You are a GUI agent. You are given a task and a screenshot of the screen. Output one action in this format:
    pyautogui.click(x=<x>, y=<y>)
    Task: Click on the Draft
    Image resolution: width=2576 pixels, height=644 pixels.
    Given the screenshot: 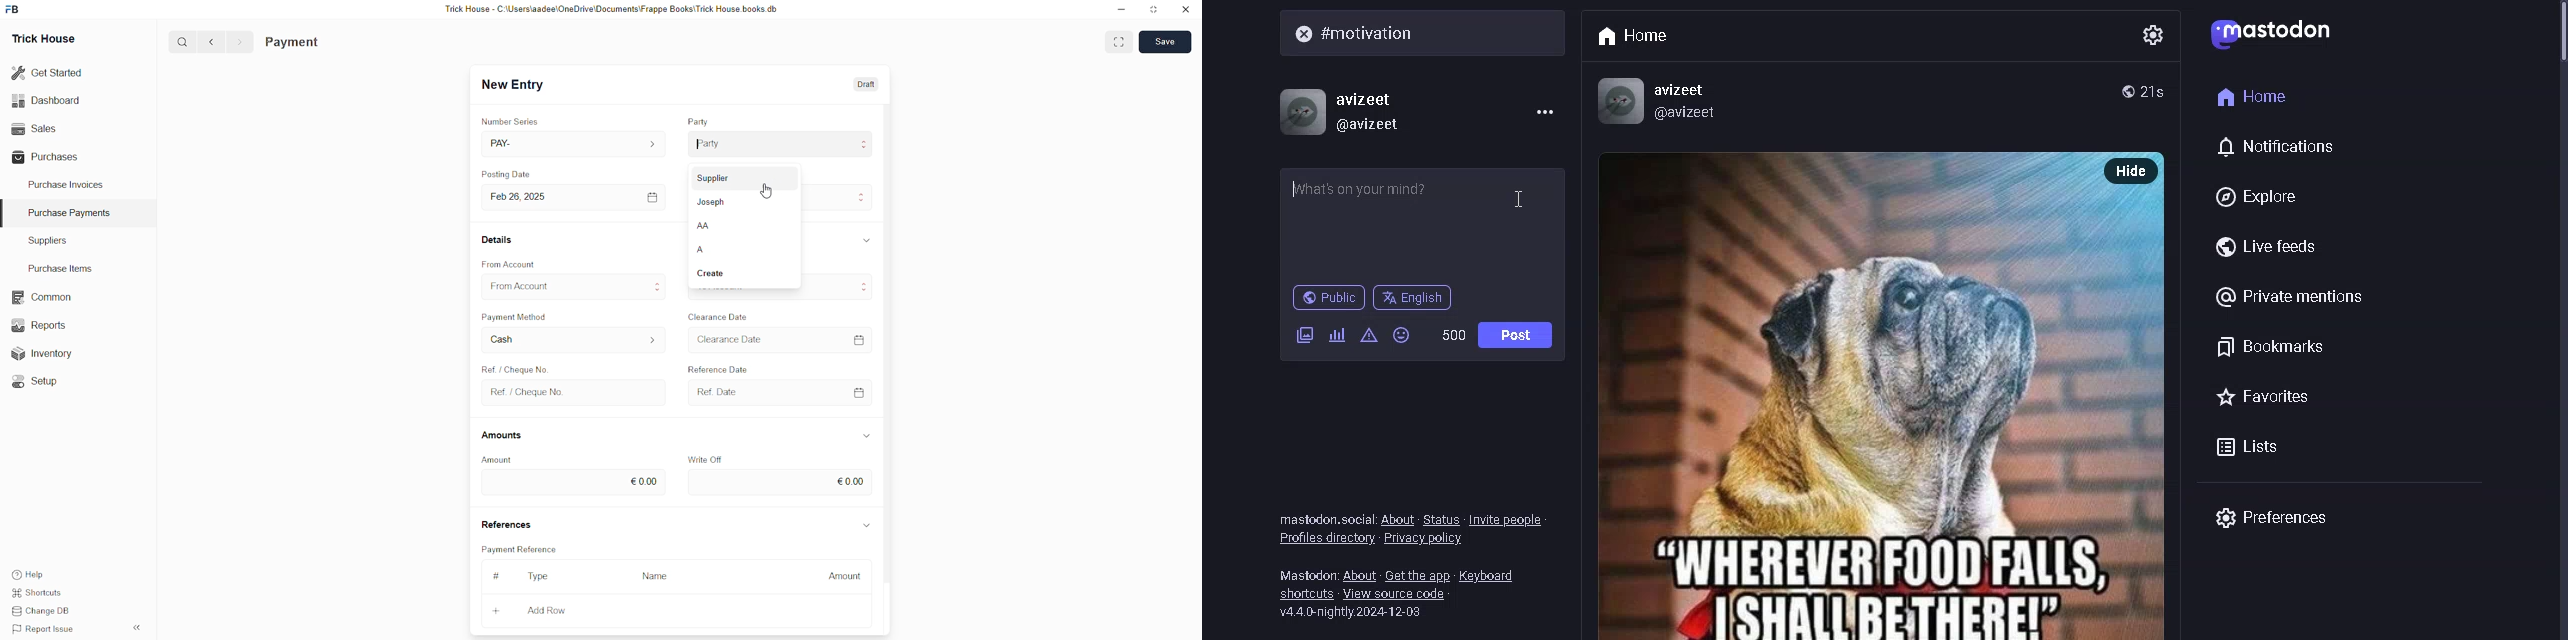 What is the action you would take?
    pyautogui.click(x=863, y=86)
    